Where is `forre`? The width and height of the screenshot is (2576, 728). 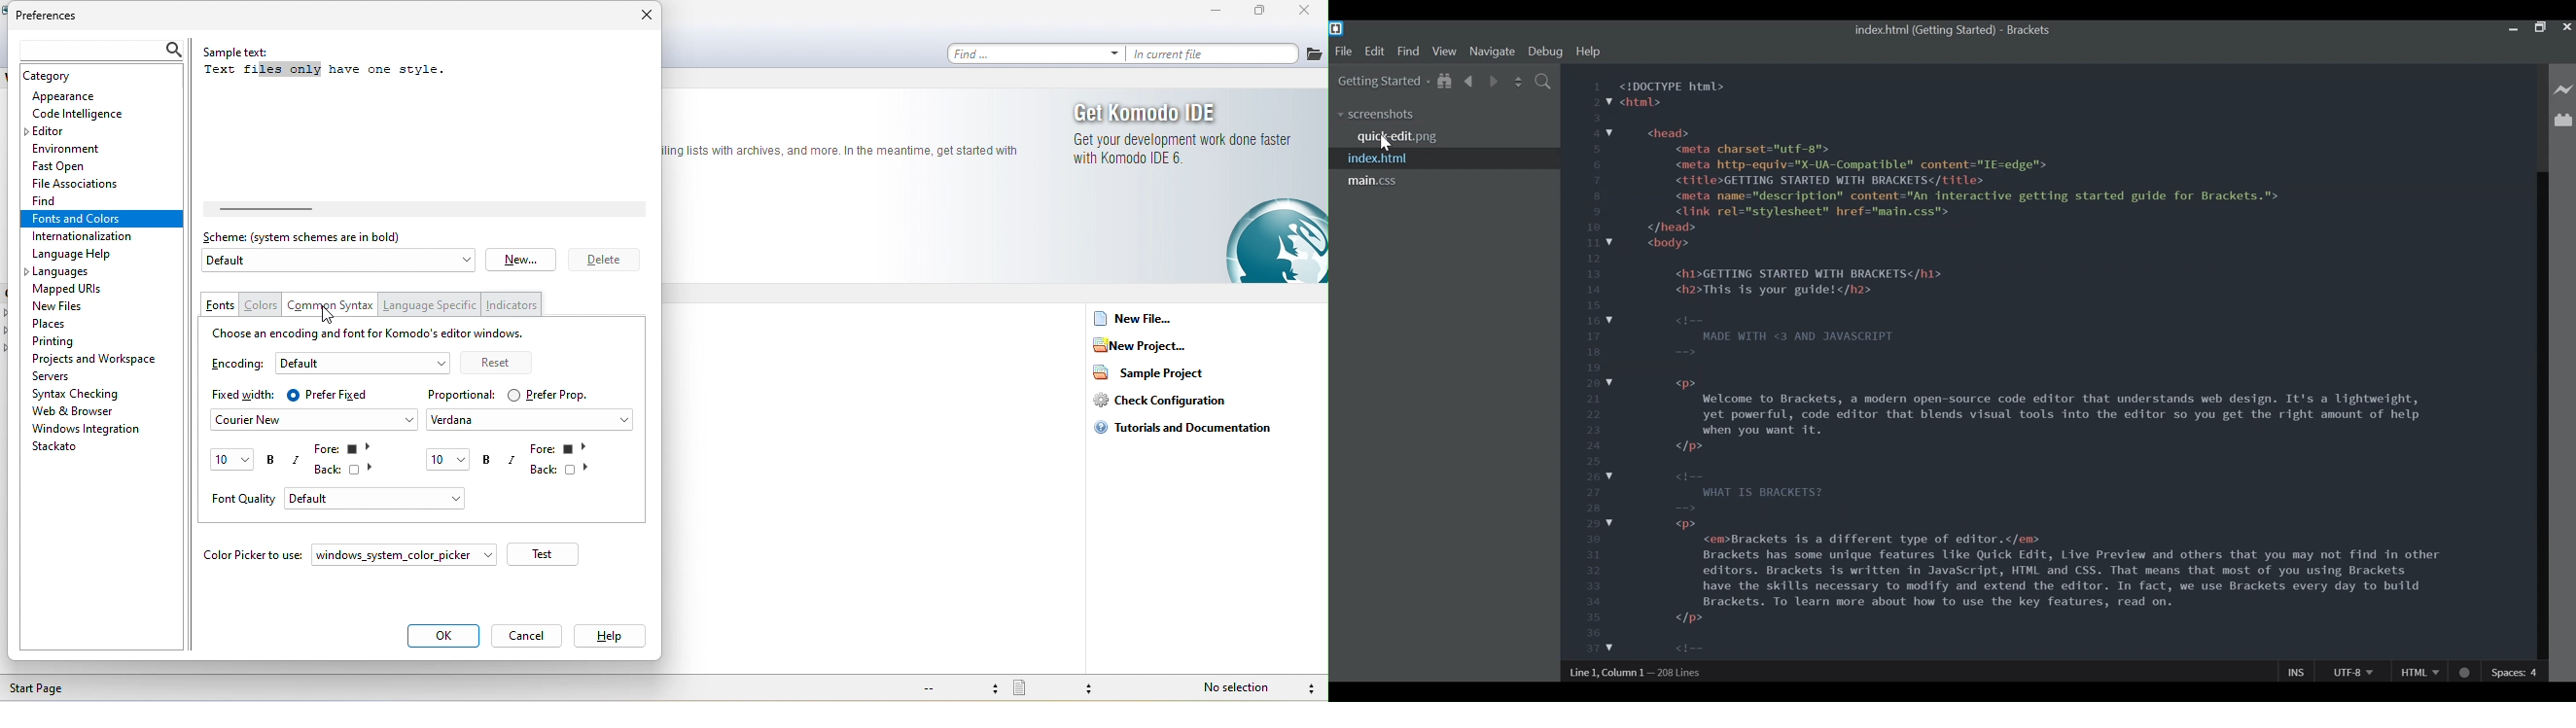
forre is located at coordinates (352, 447).